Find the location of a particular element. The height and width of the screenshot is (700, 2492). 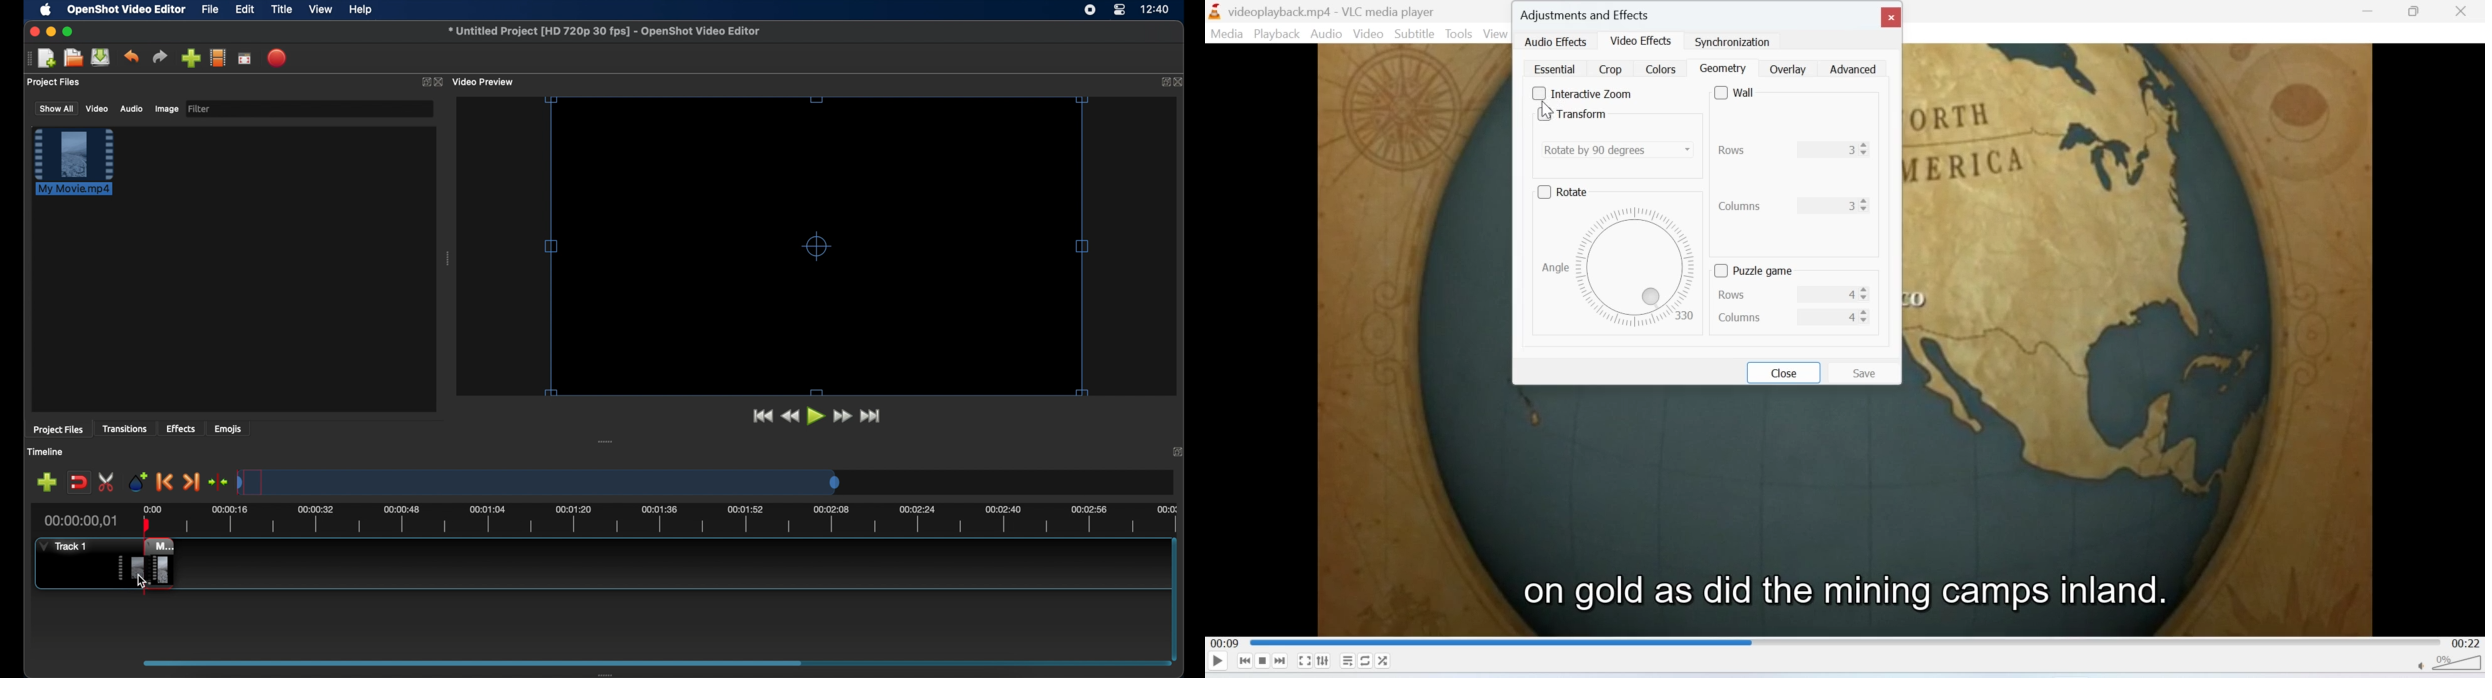

Minimise is located at coordinates (2371, 10).